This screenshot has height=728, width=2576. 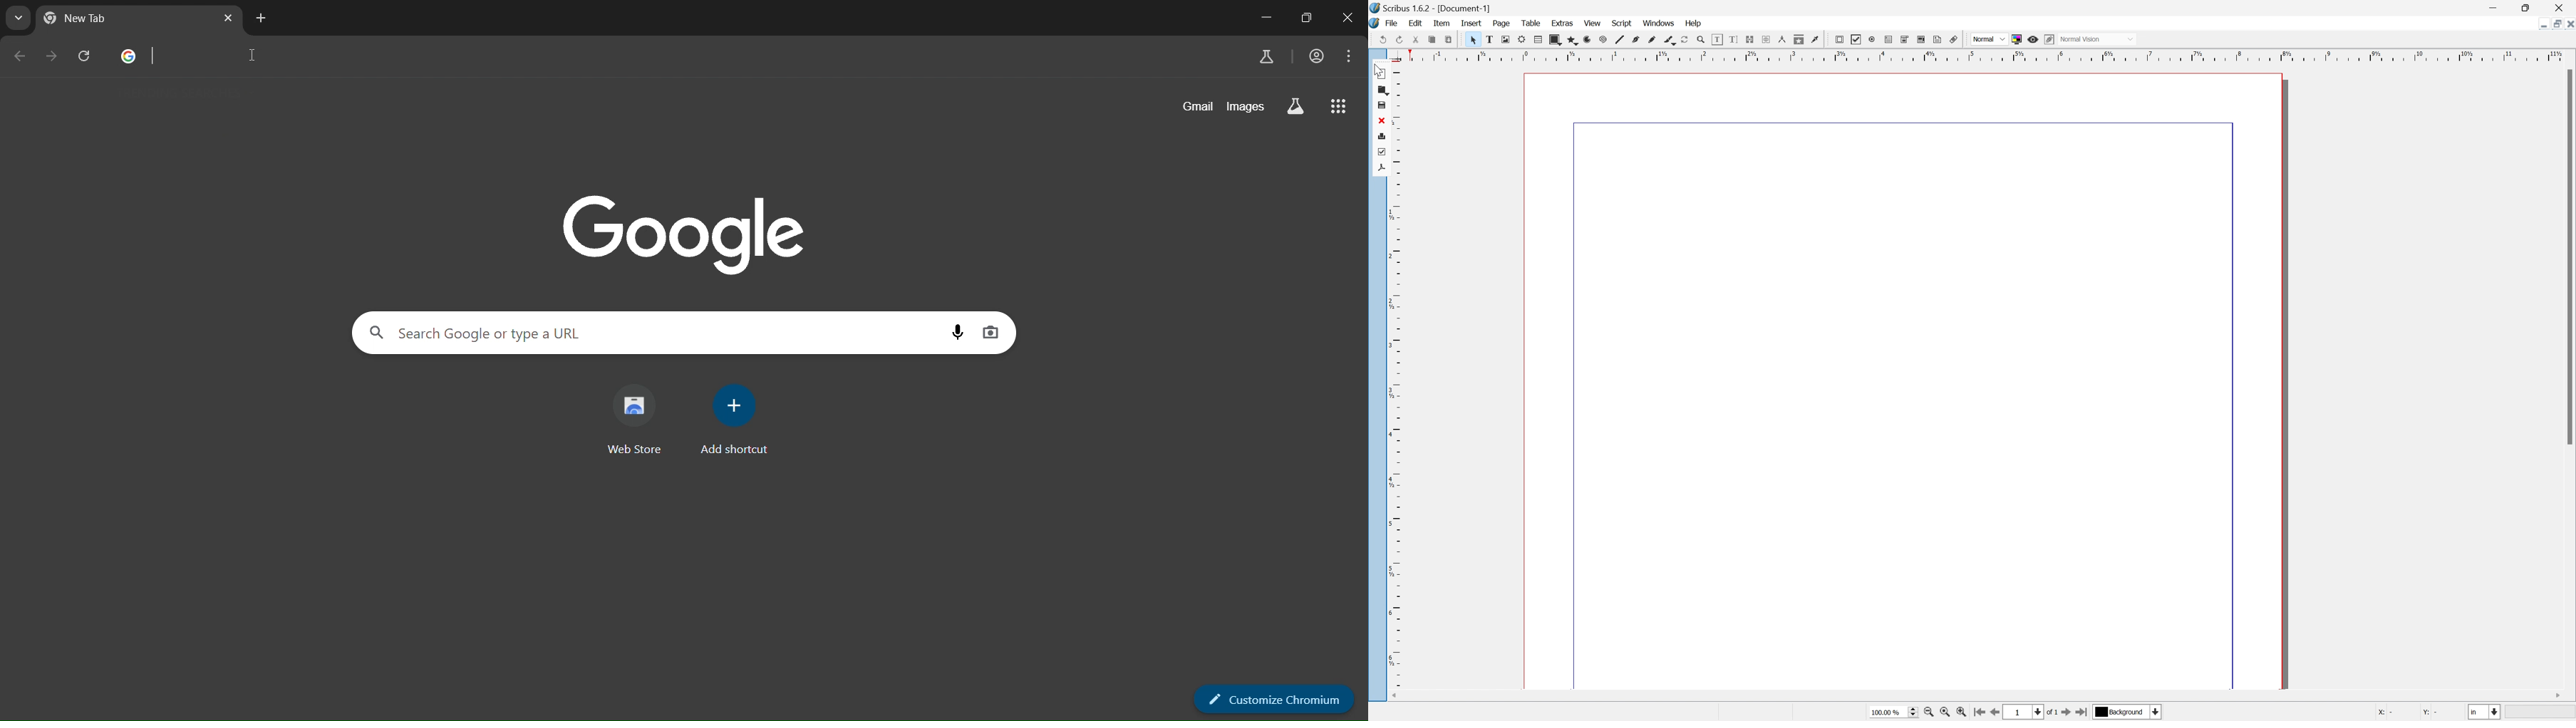 I want to click on open, so click(x=1383, y=91).